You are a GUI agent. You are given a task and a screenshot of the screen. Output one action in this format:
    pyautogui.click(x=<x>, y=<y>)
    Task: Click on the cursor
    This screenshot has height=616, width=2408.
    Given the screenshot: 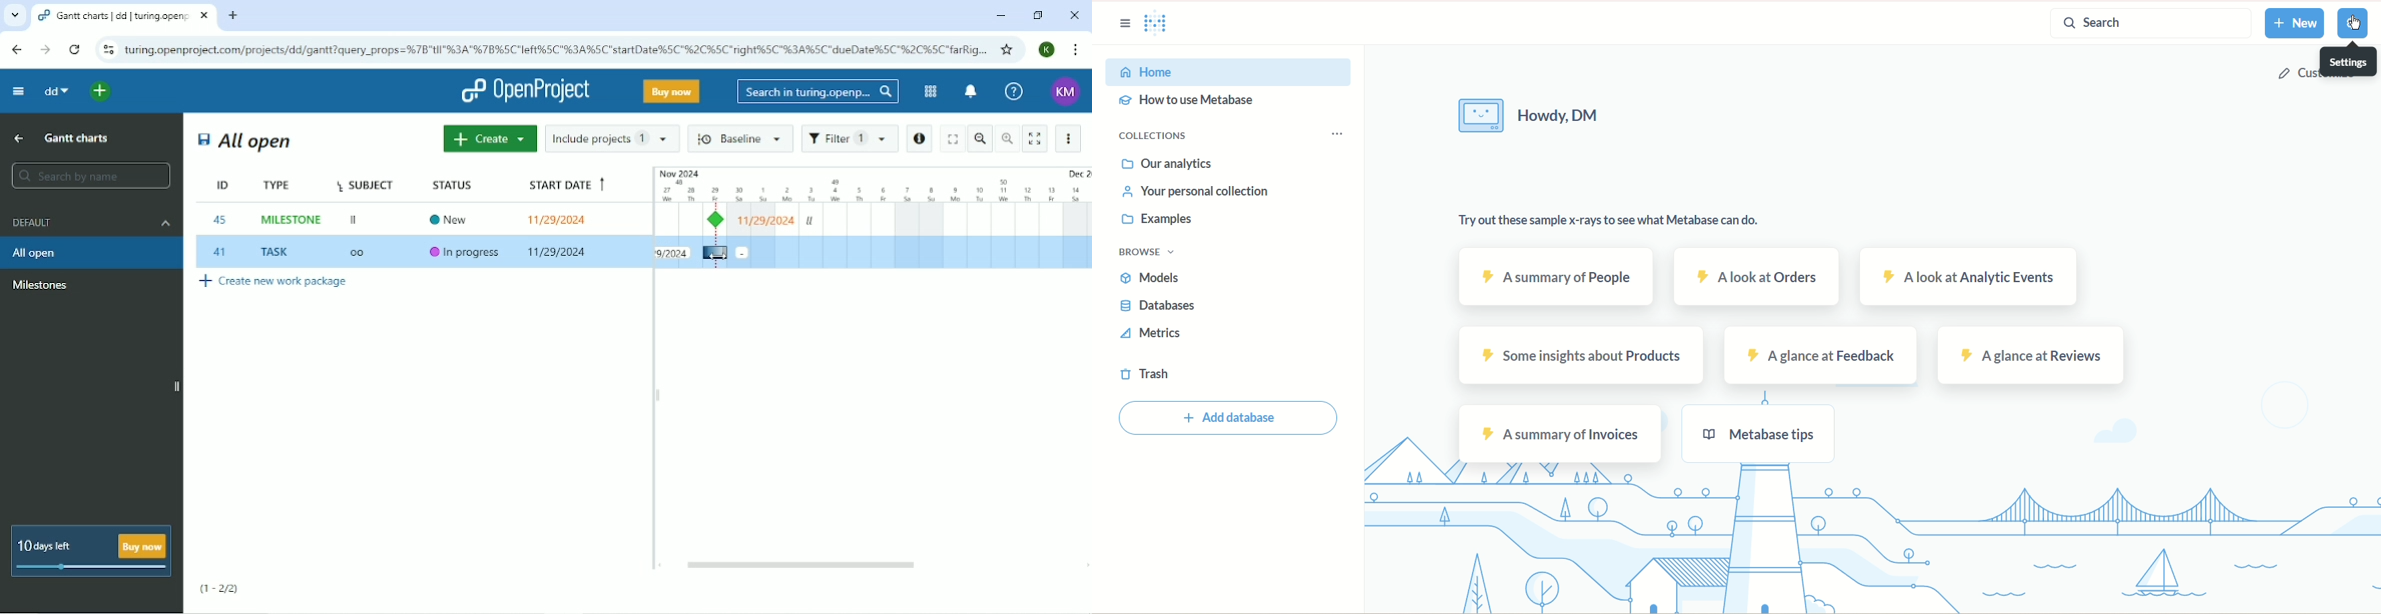 What is the action you would take?
    pyautogui.click(x=2354, y=22)
    